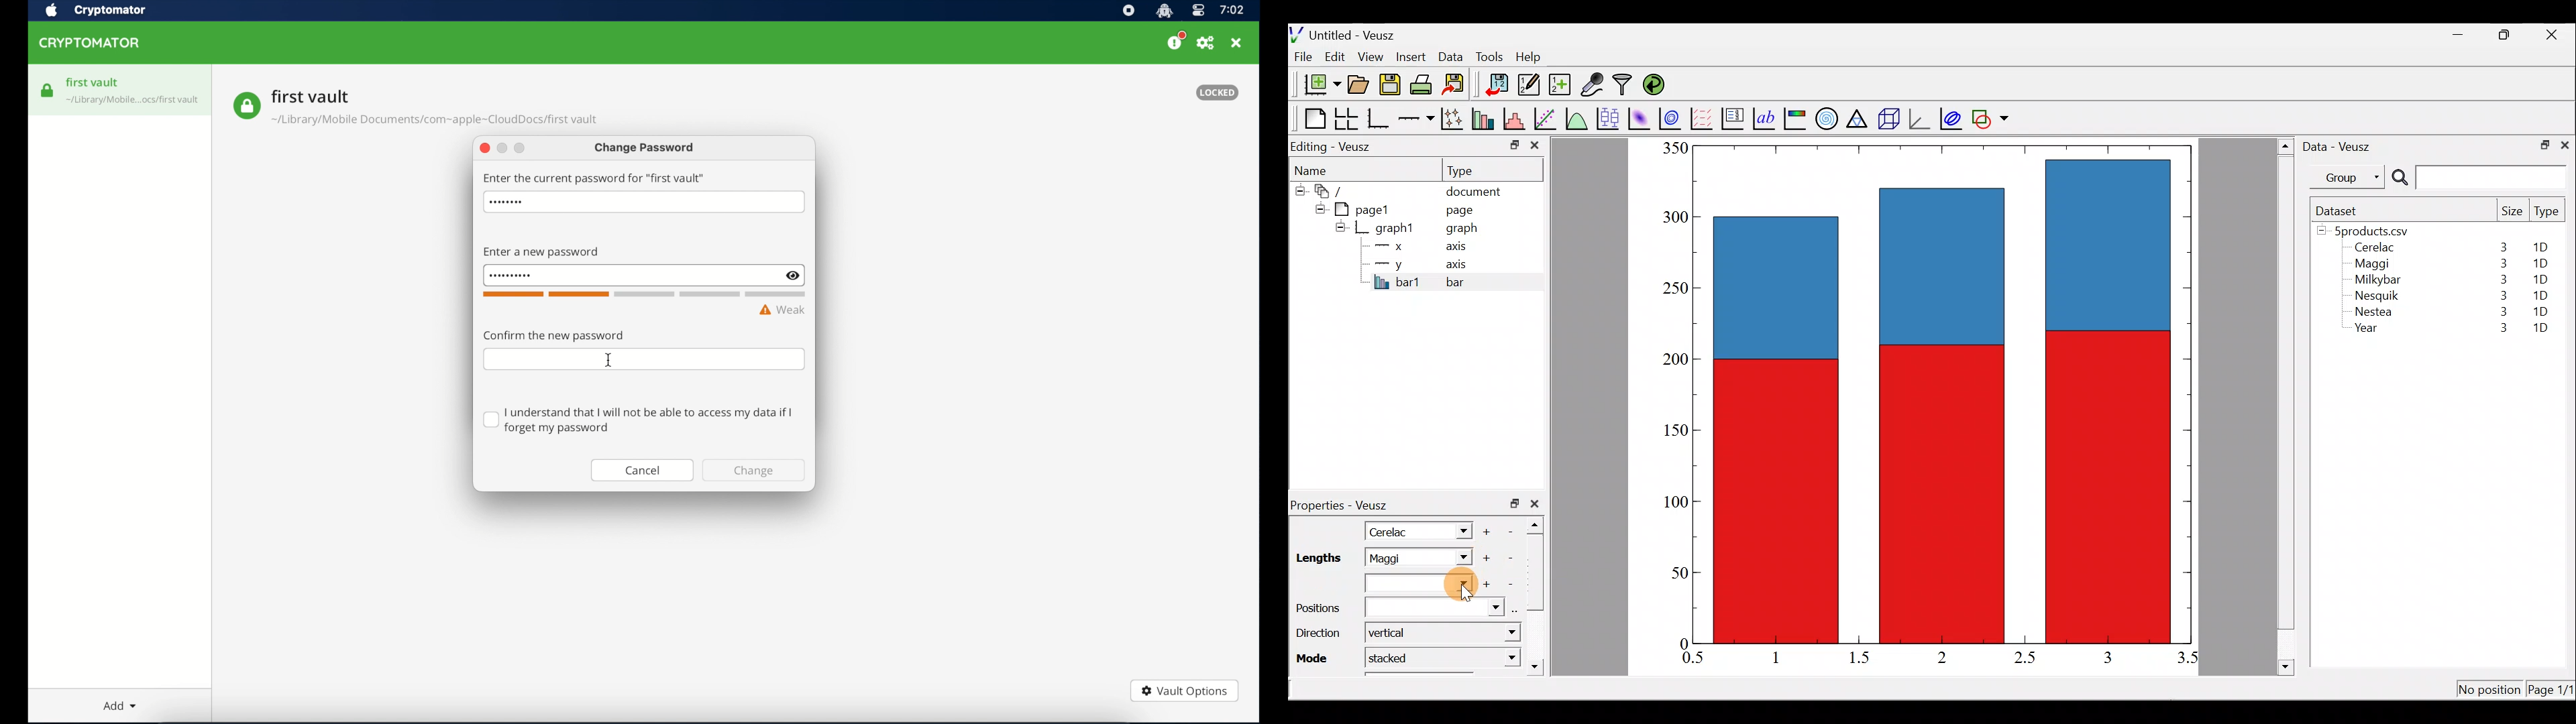 The image size is (2576, 728). I want to click on 0, so click(1682, 643).